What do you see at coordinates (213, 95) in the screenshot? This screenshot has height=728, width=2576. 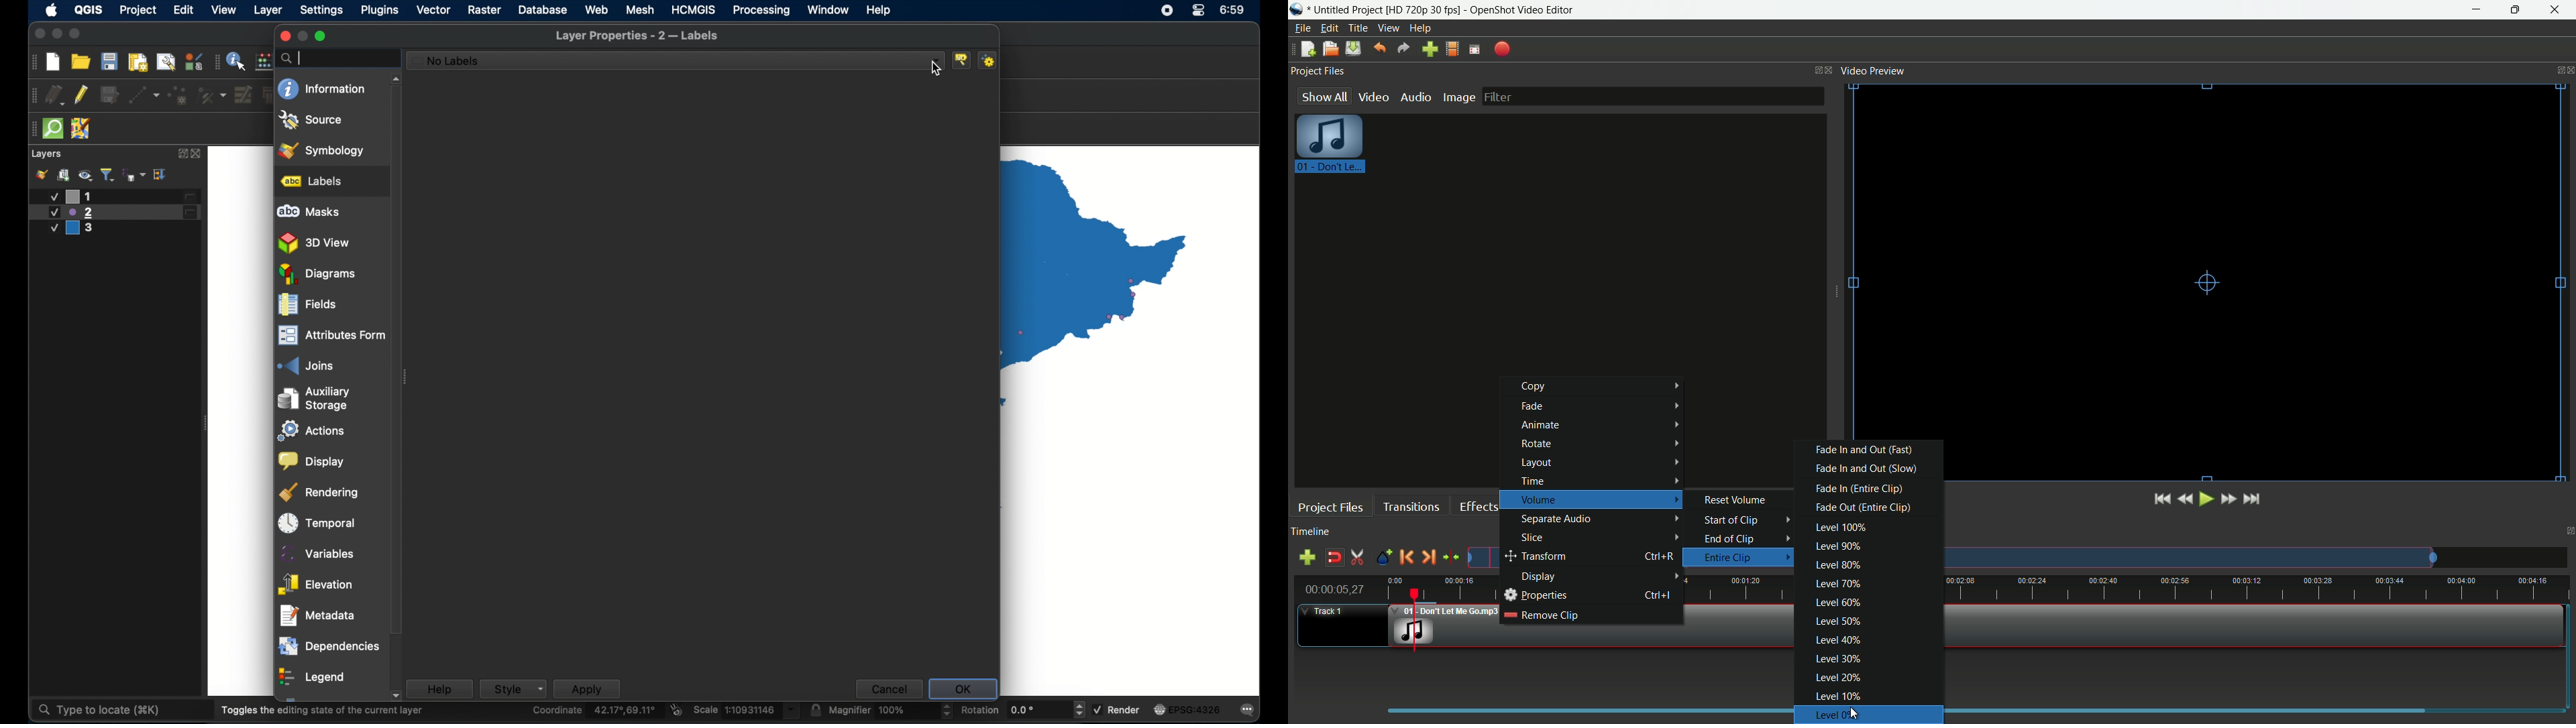 I see `vertex tool` at bounding box center [213, 95].